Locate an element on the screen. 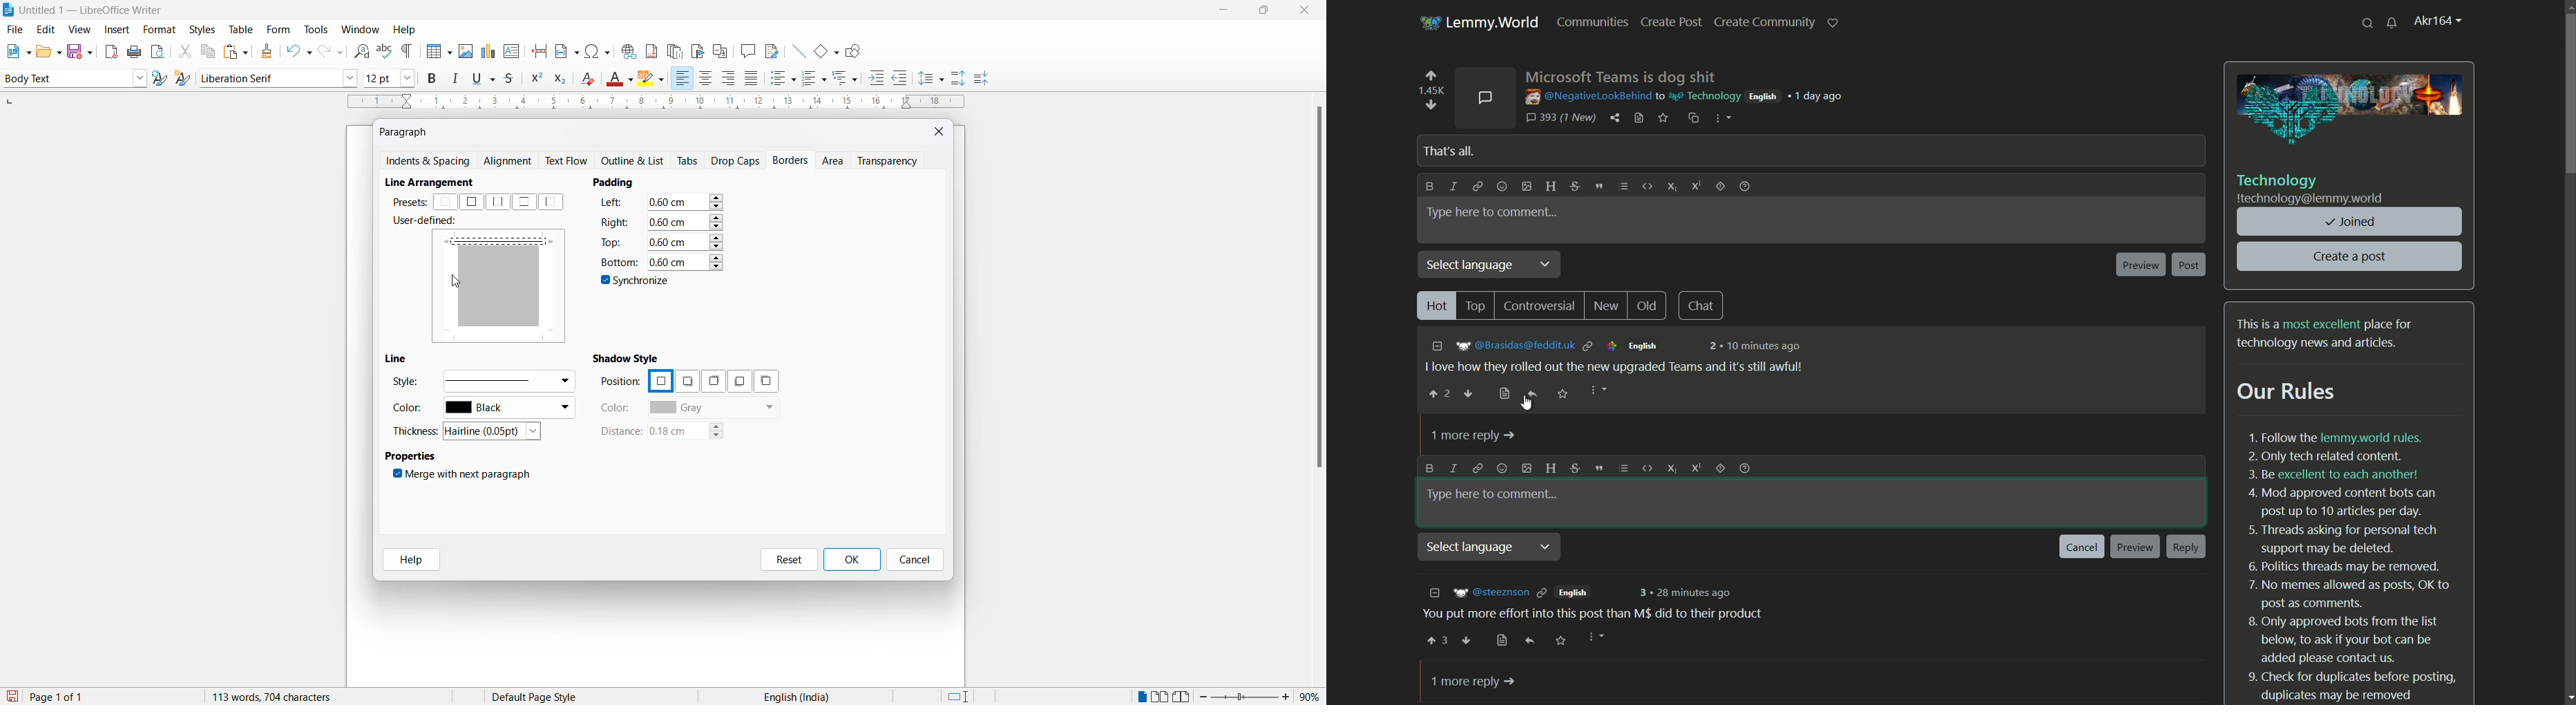 The image size is (2576, 728). character highlighting is located at coordinates (654, 79).